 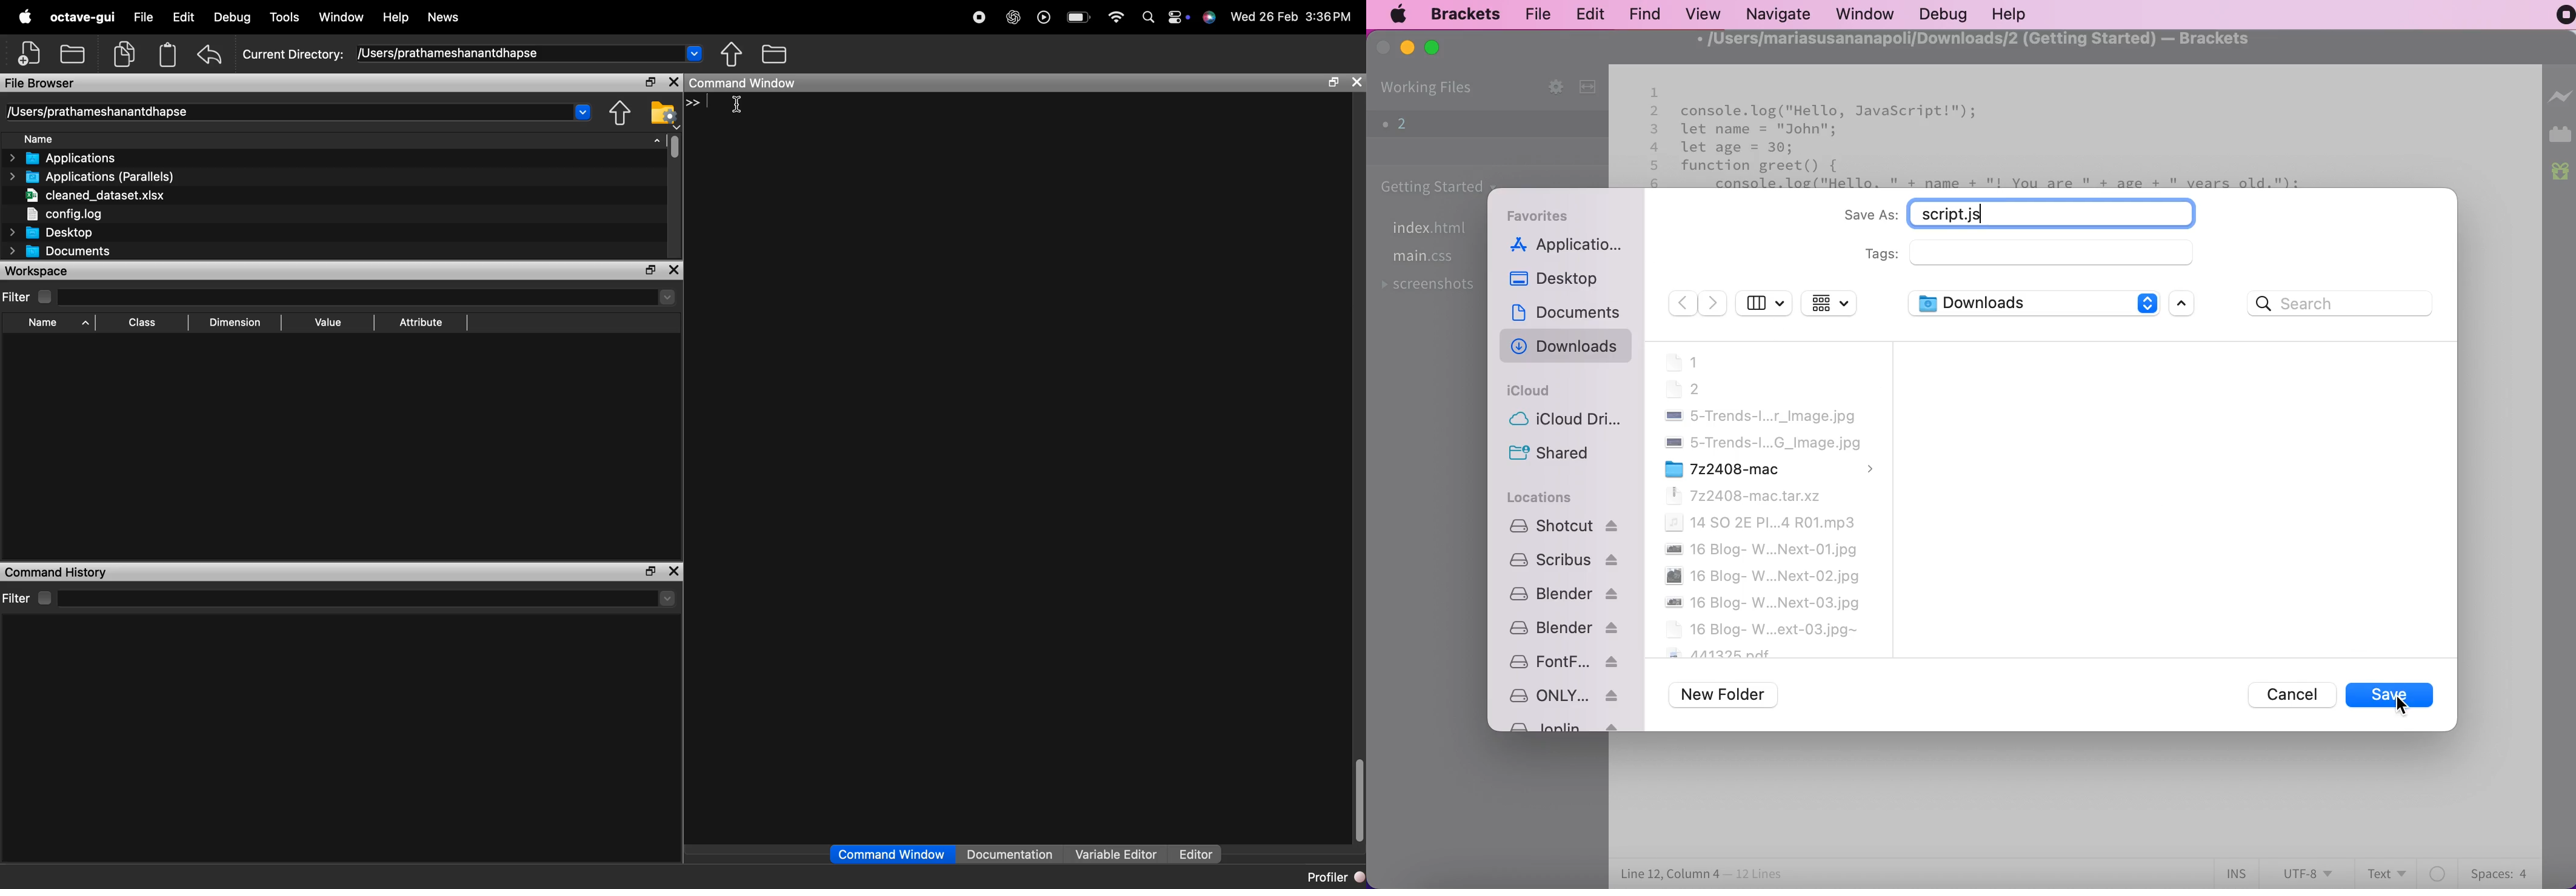 I want to click on utf-8, so click(x=2306, y=873).